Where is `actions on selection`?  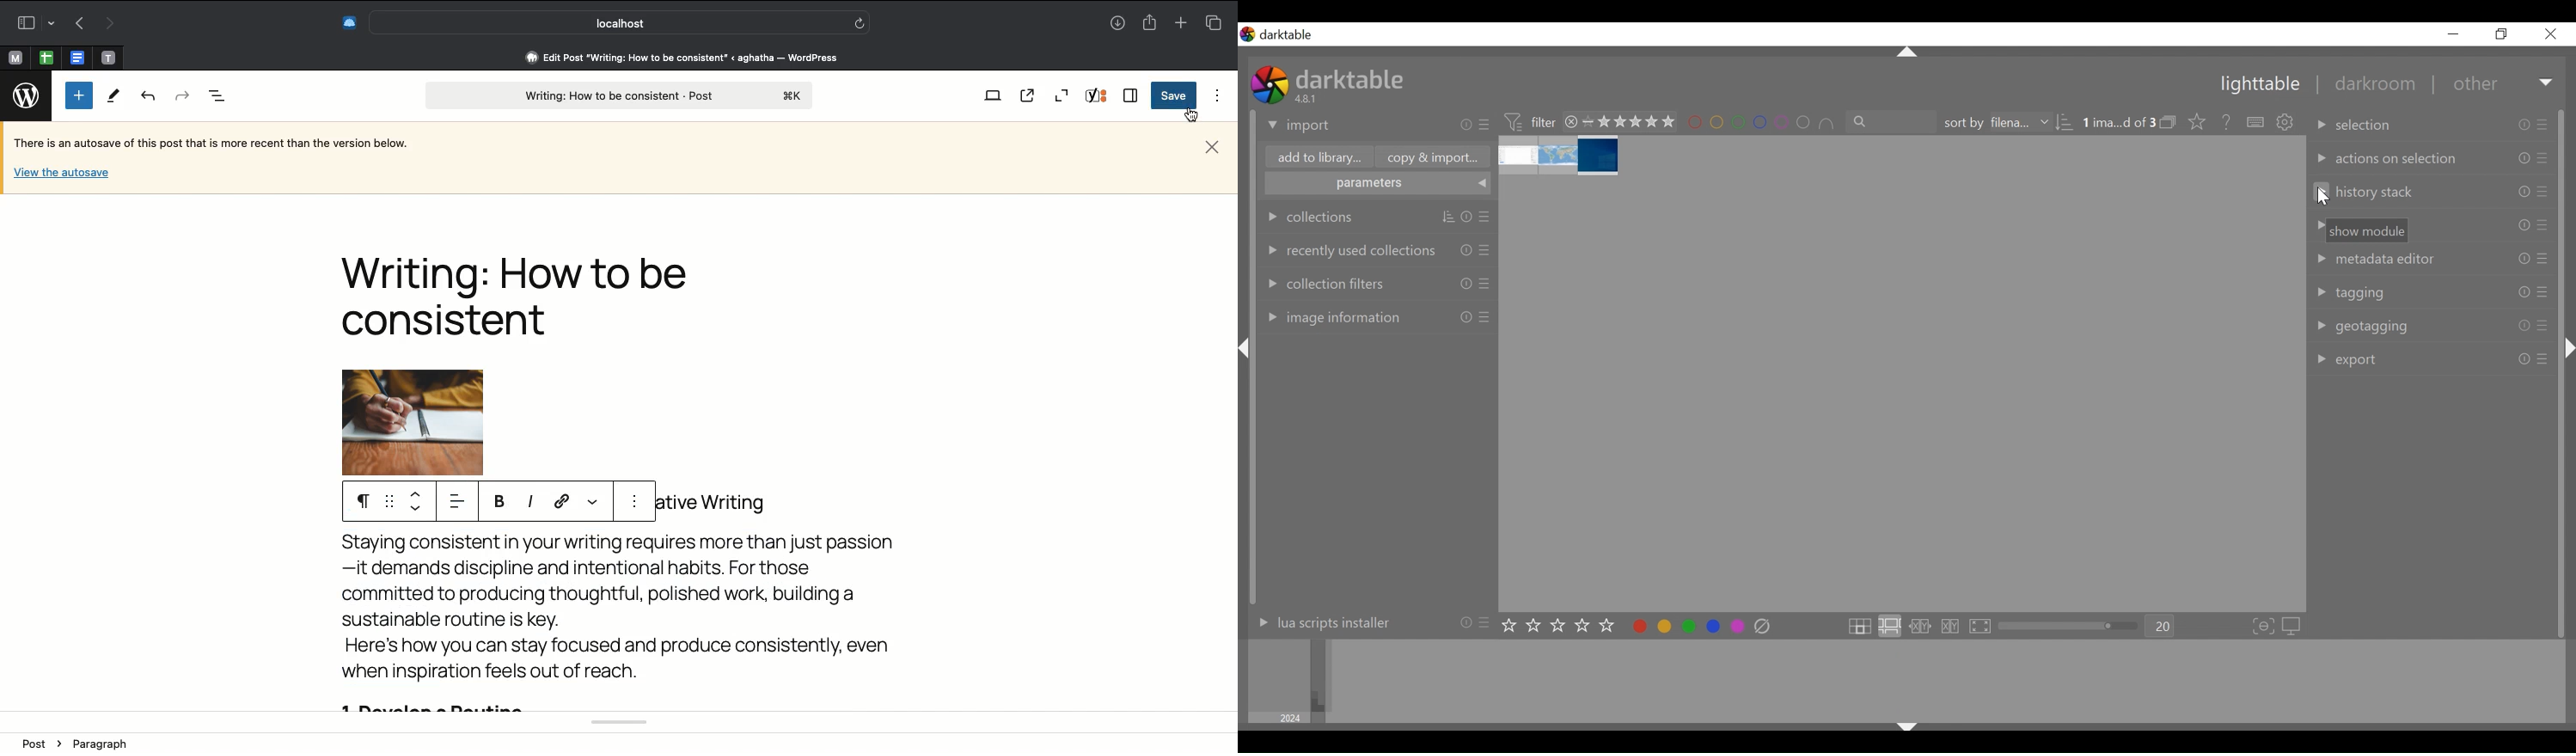 actions on selection is located at coordinates (2386, 159).